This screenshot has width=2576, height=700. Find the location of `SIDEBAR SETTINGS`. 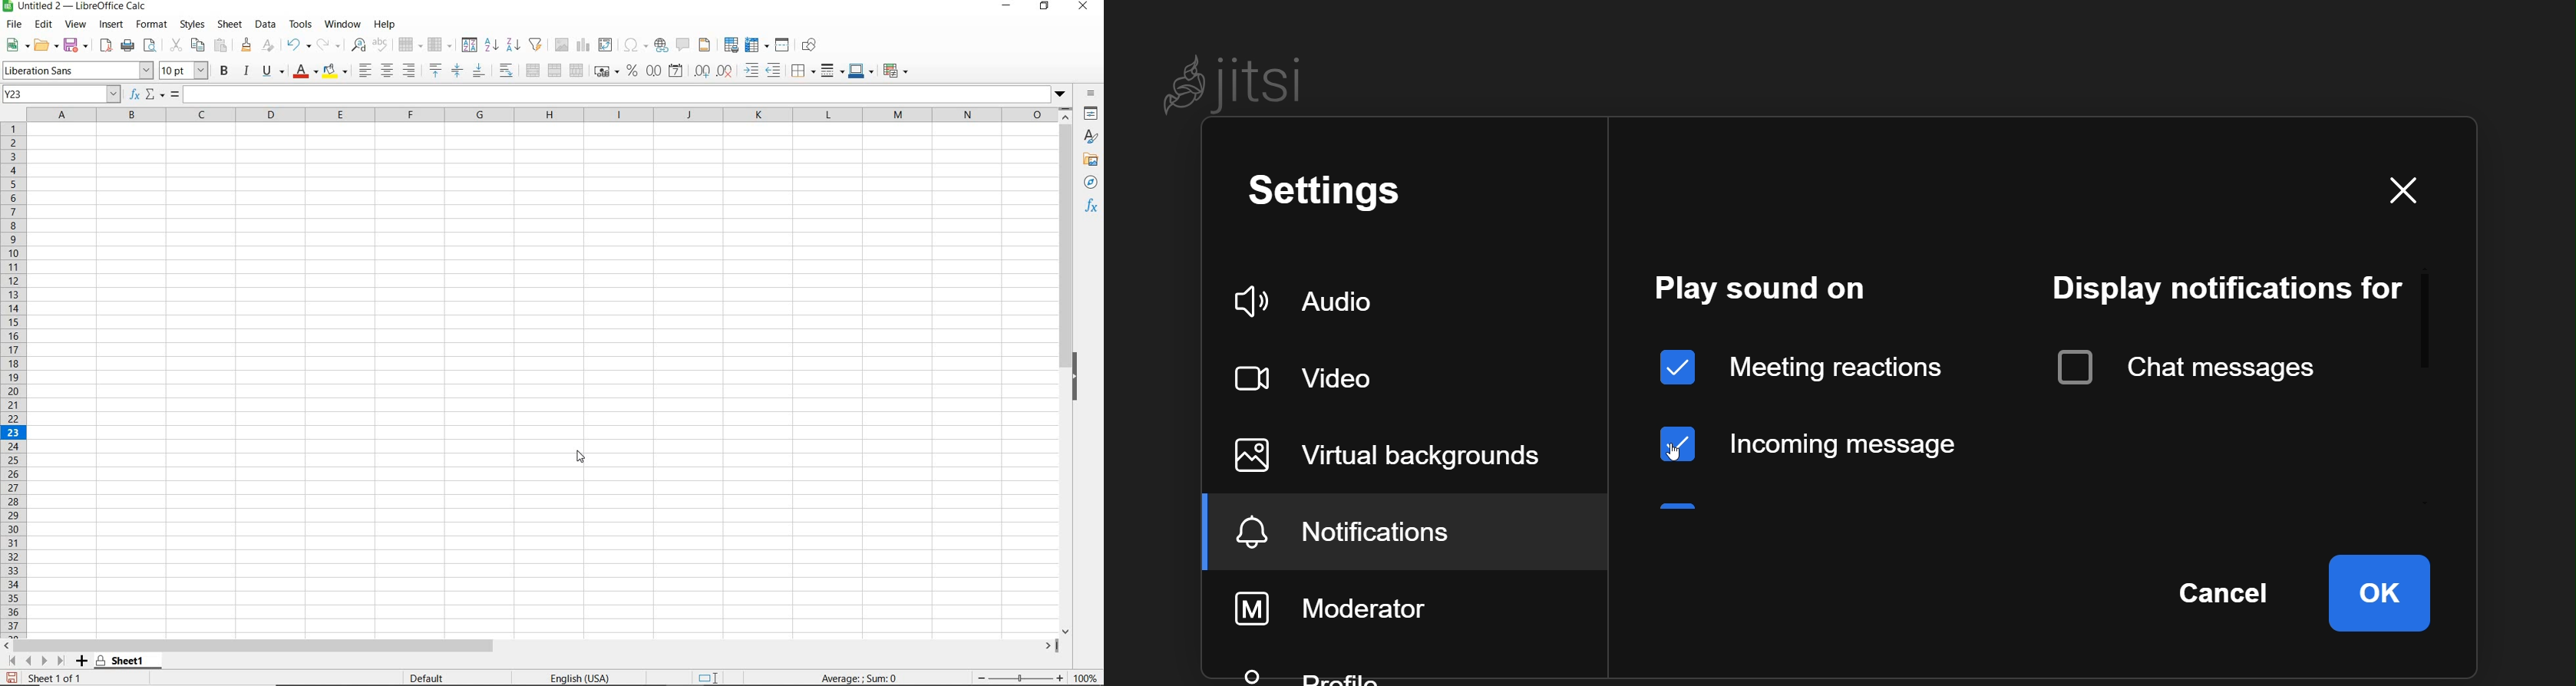

SIDEBAR SETTINGS is located at coordinates (1091, 93).